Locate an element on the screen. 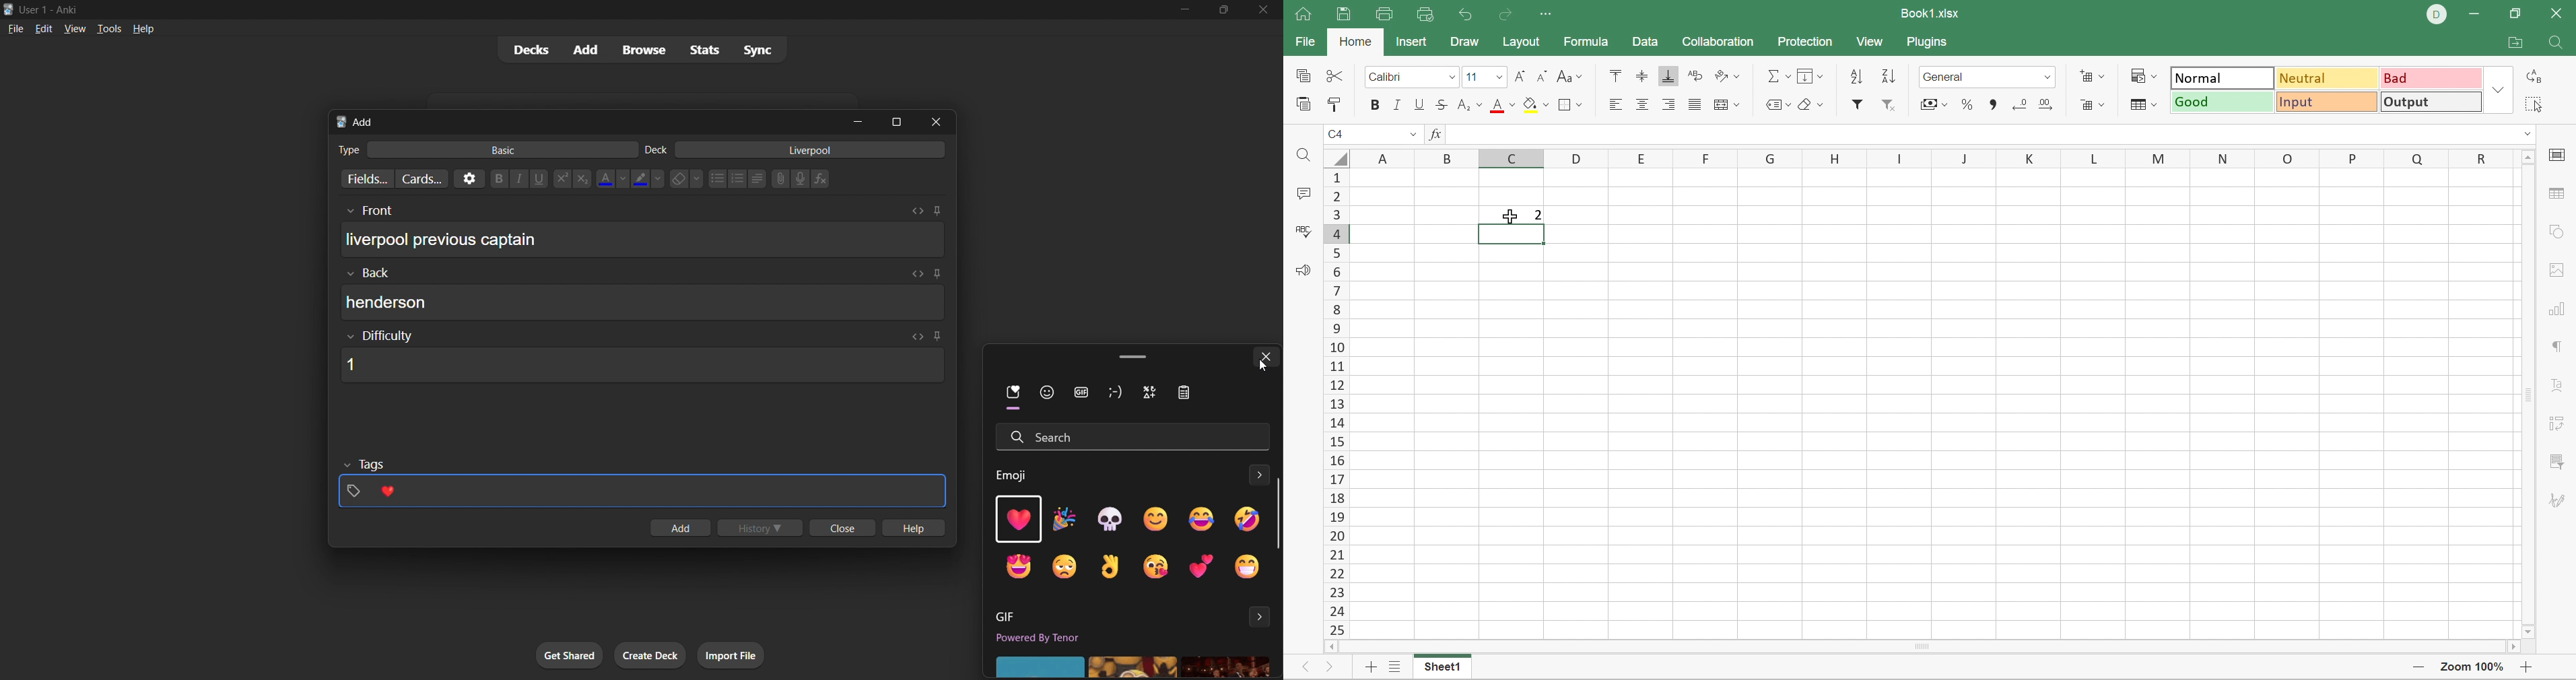 The image size is (2576, 700). Drop Down is located at coordinates (2049, 77).